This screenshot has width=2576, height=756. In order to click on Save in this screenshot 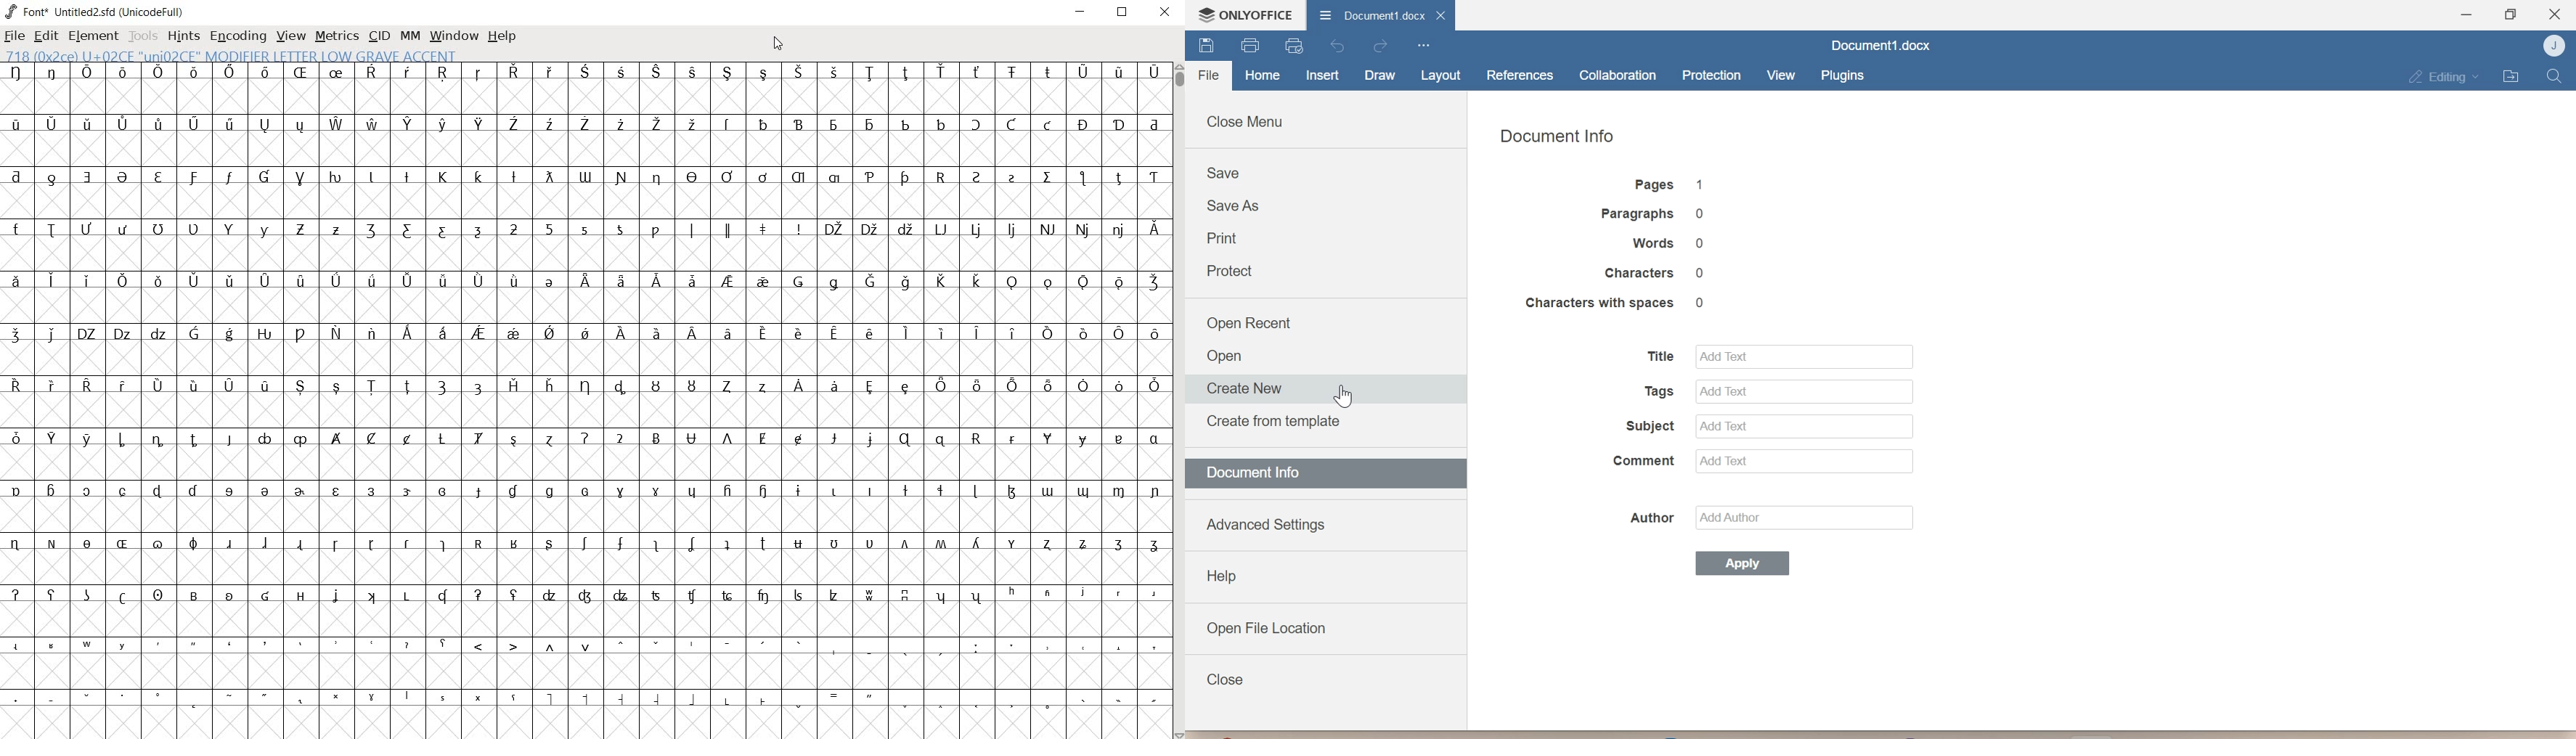, I will do `click(1223, 172)`.